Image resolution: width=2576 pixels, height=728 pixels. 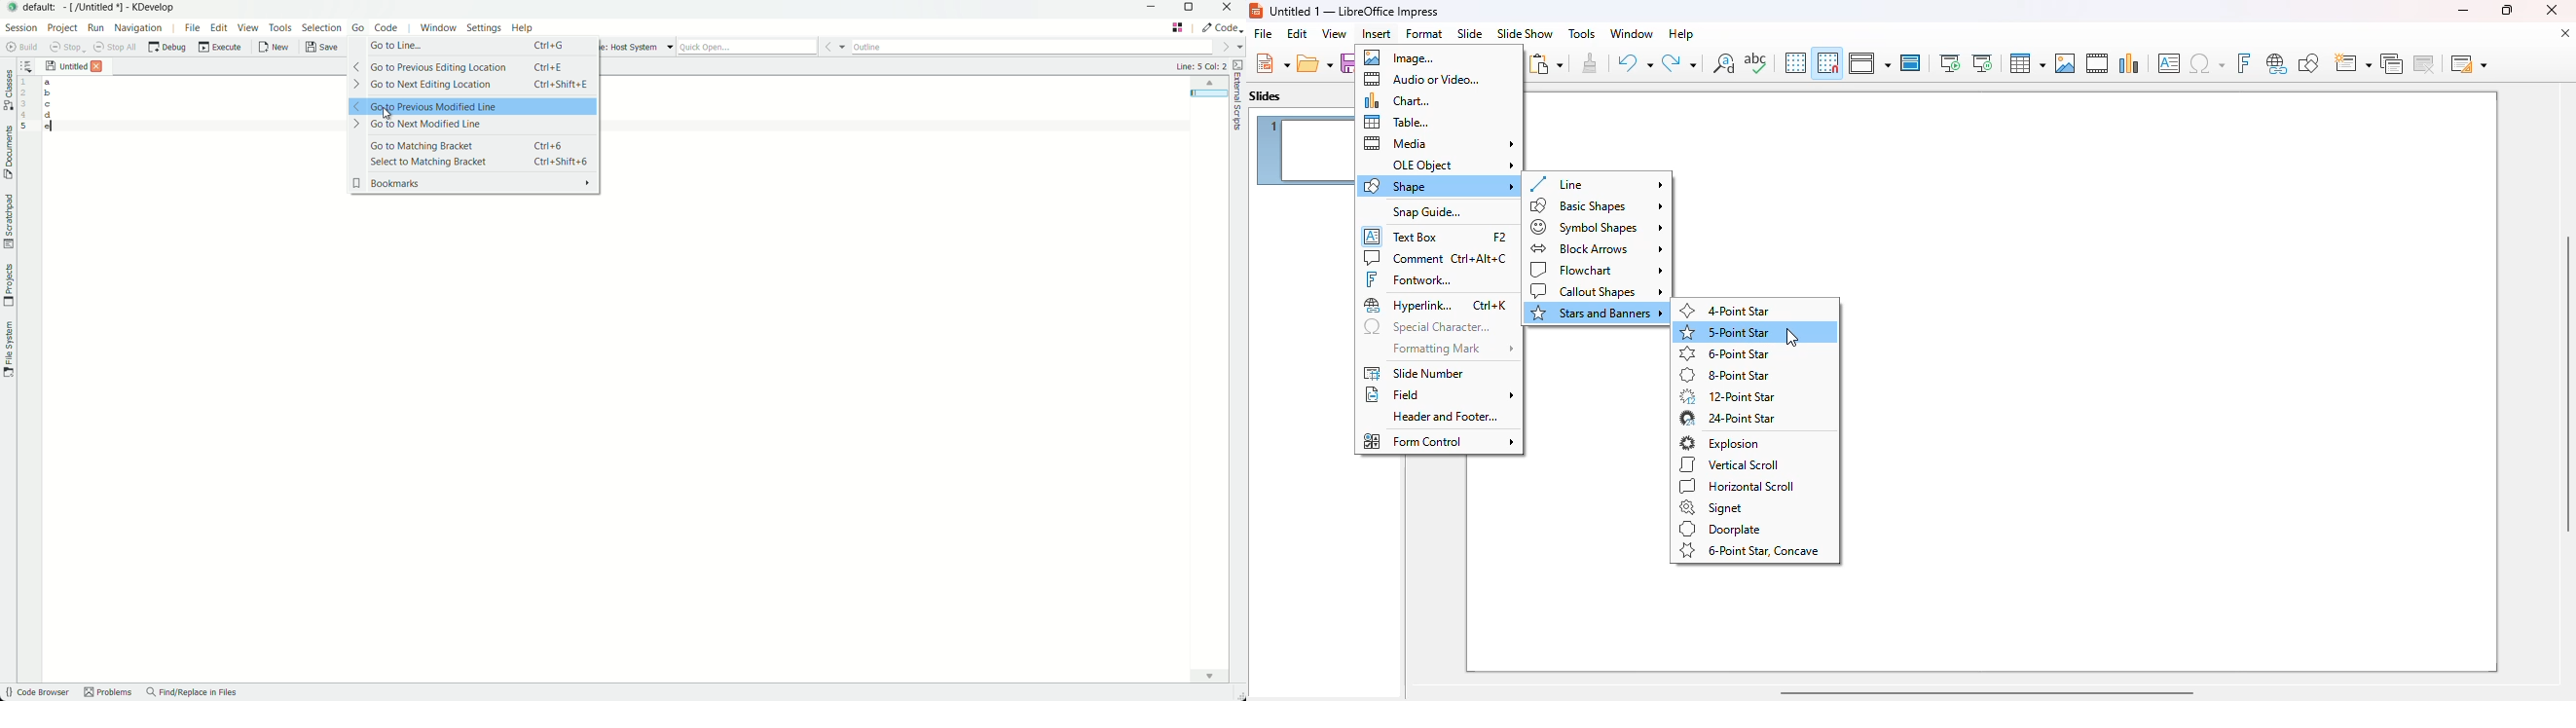 What do you see at coordinates (471, 124) in the screenshot?
I see `go to next modified line` at bounding box center [471, 124].